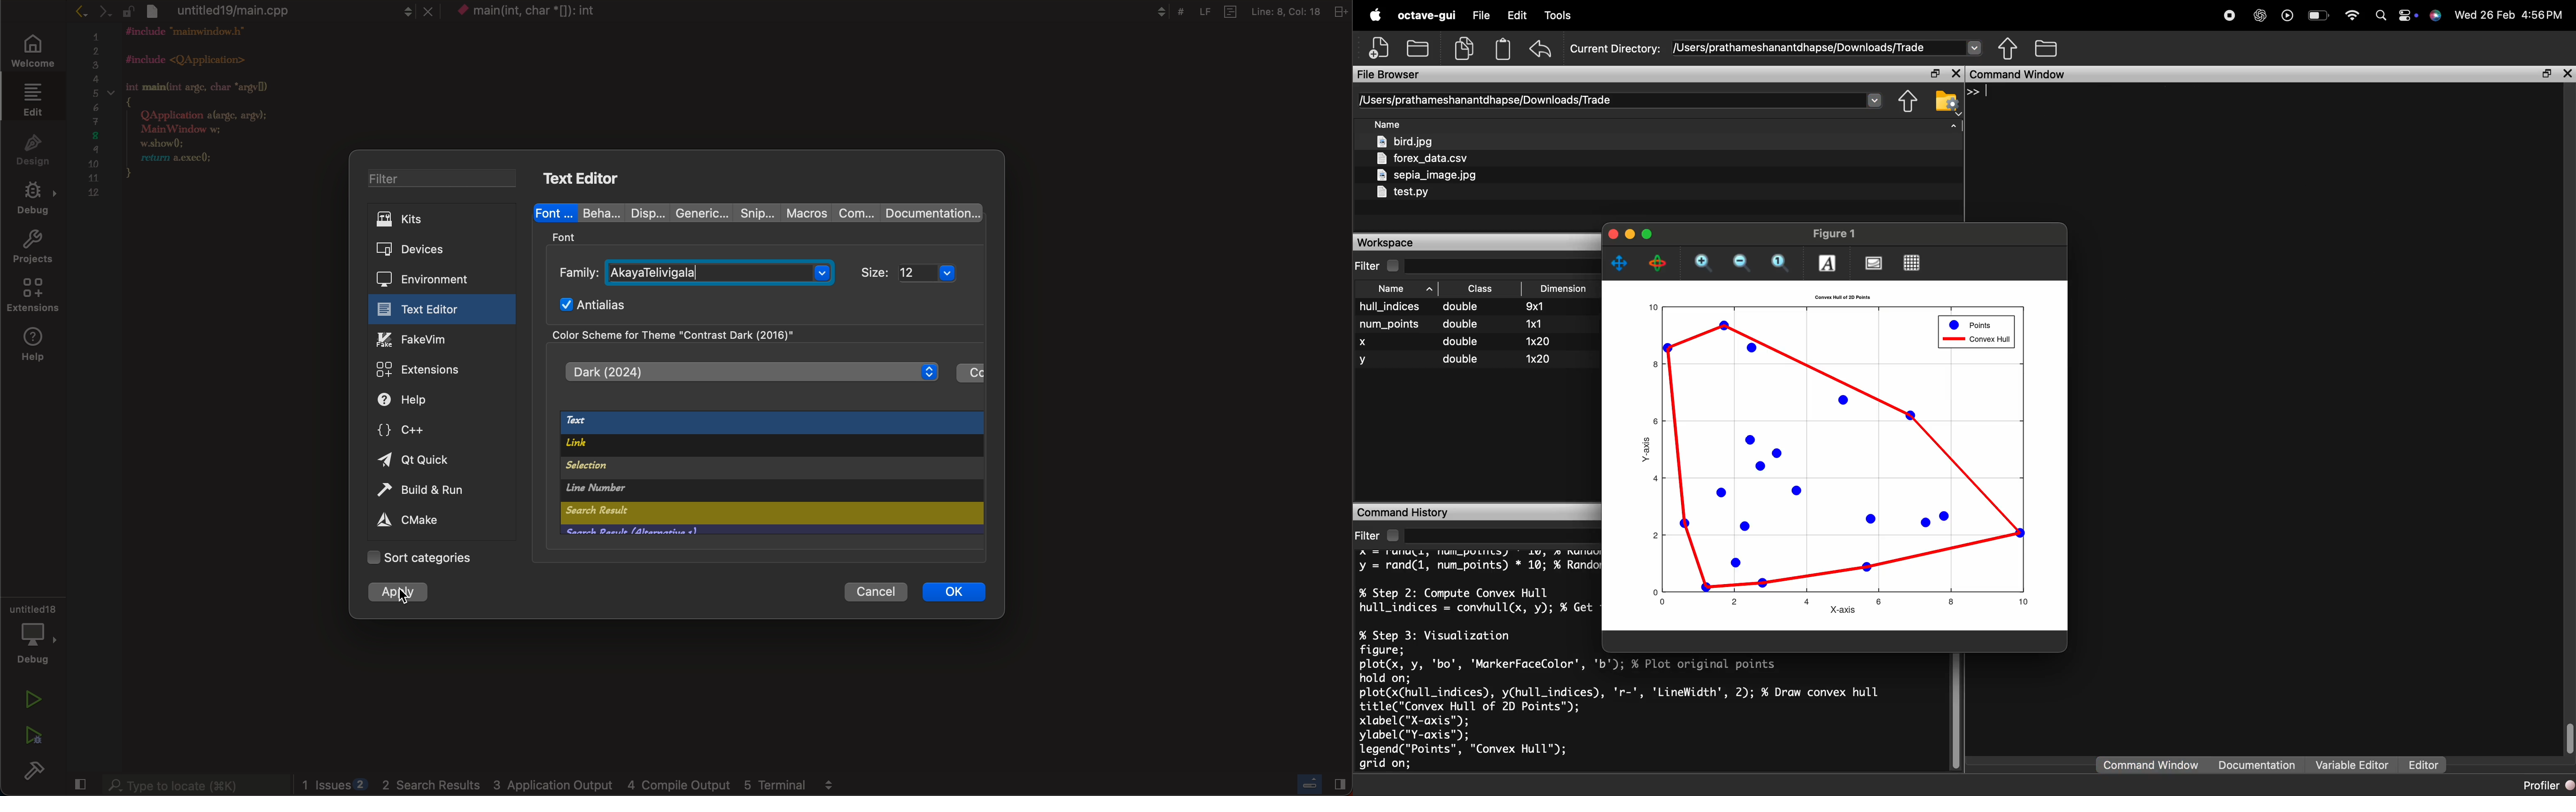  Describe the element at coordinates (567, 236) in the screenshot. I see `font` at that location.